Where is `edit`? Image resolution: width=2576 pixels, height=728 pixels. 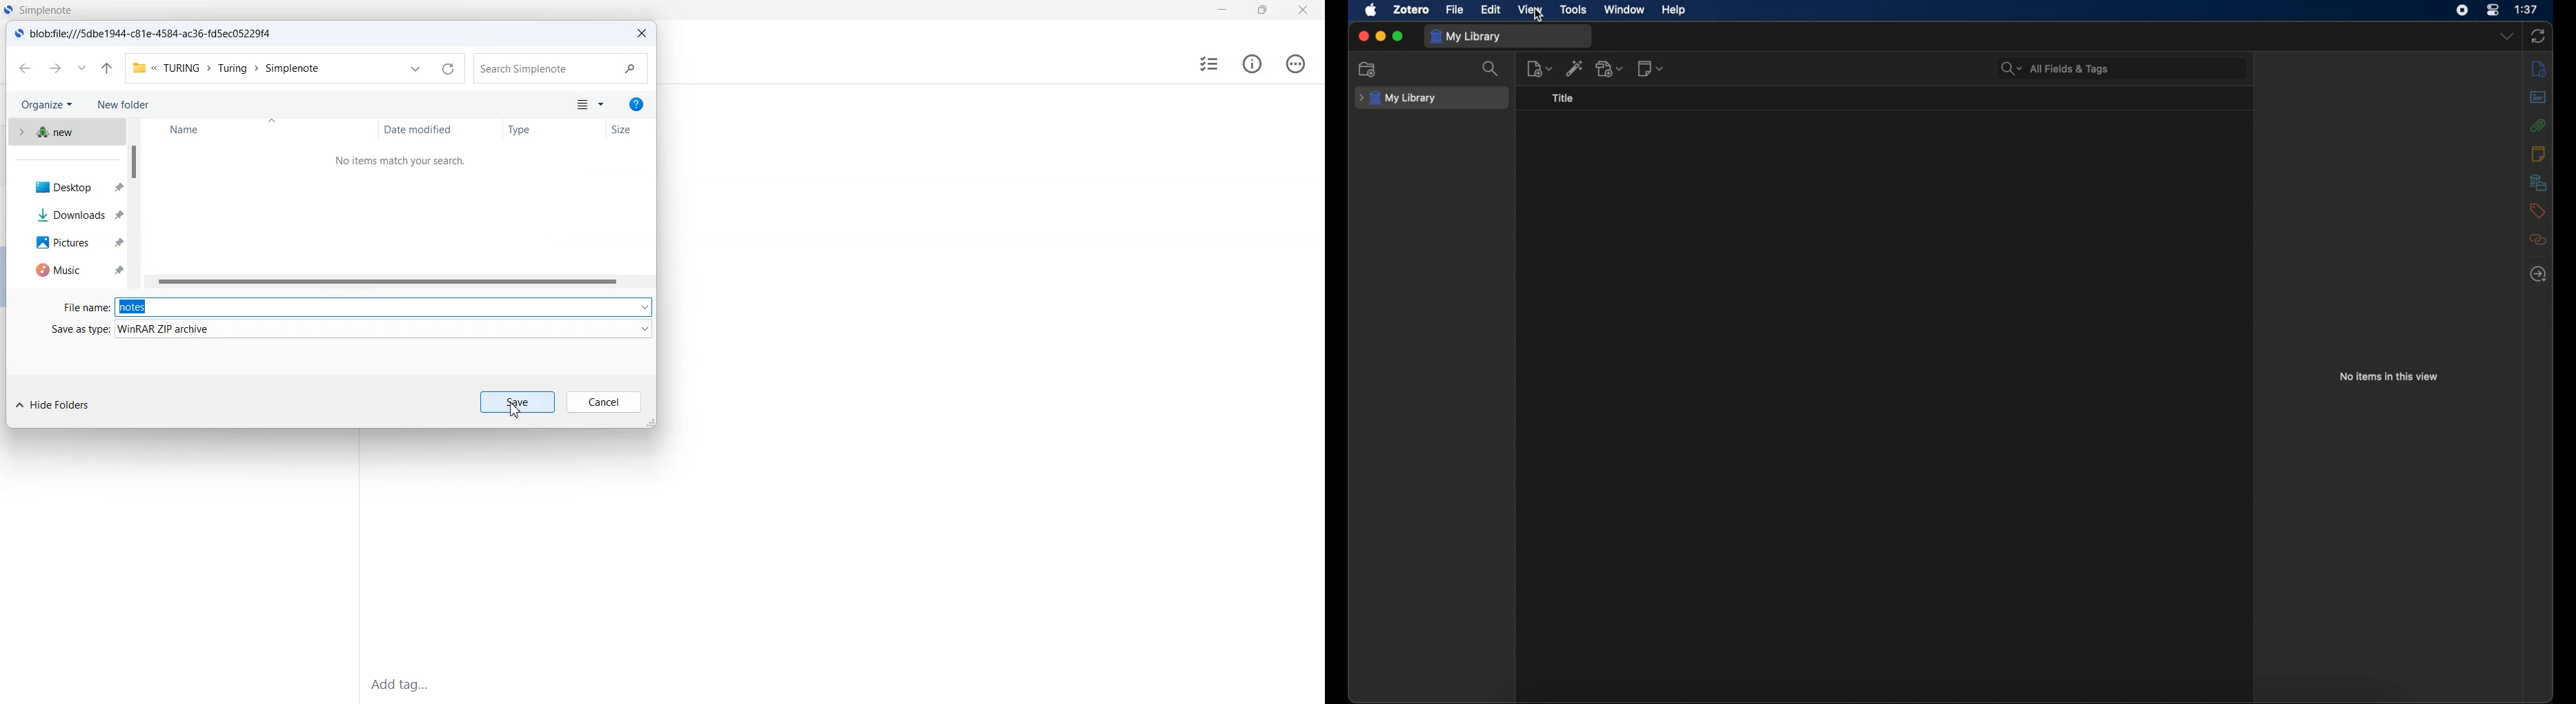 edit is located at coordinates (1494, 10).